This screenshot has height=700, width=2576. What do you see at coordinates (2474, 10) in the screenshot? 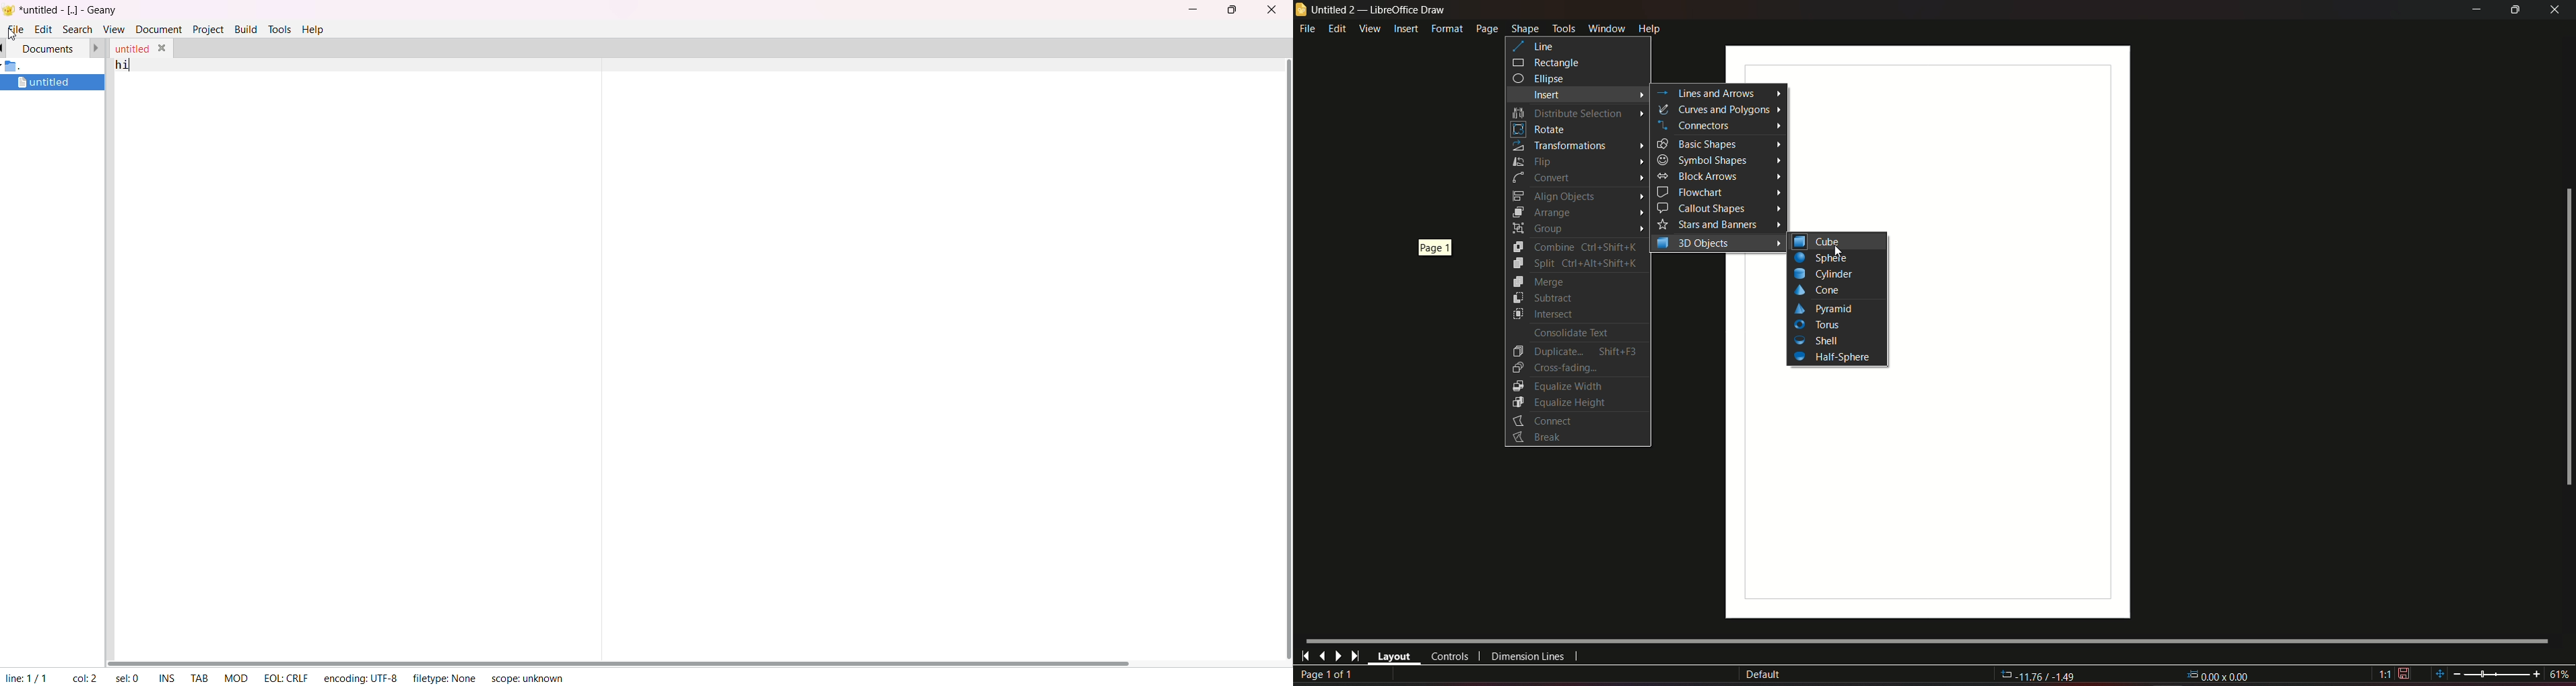
I see `minimize` at bounding box center [2474, 10].